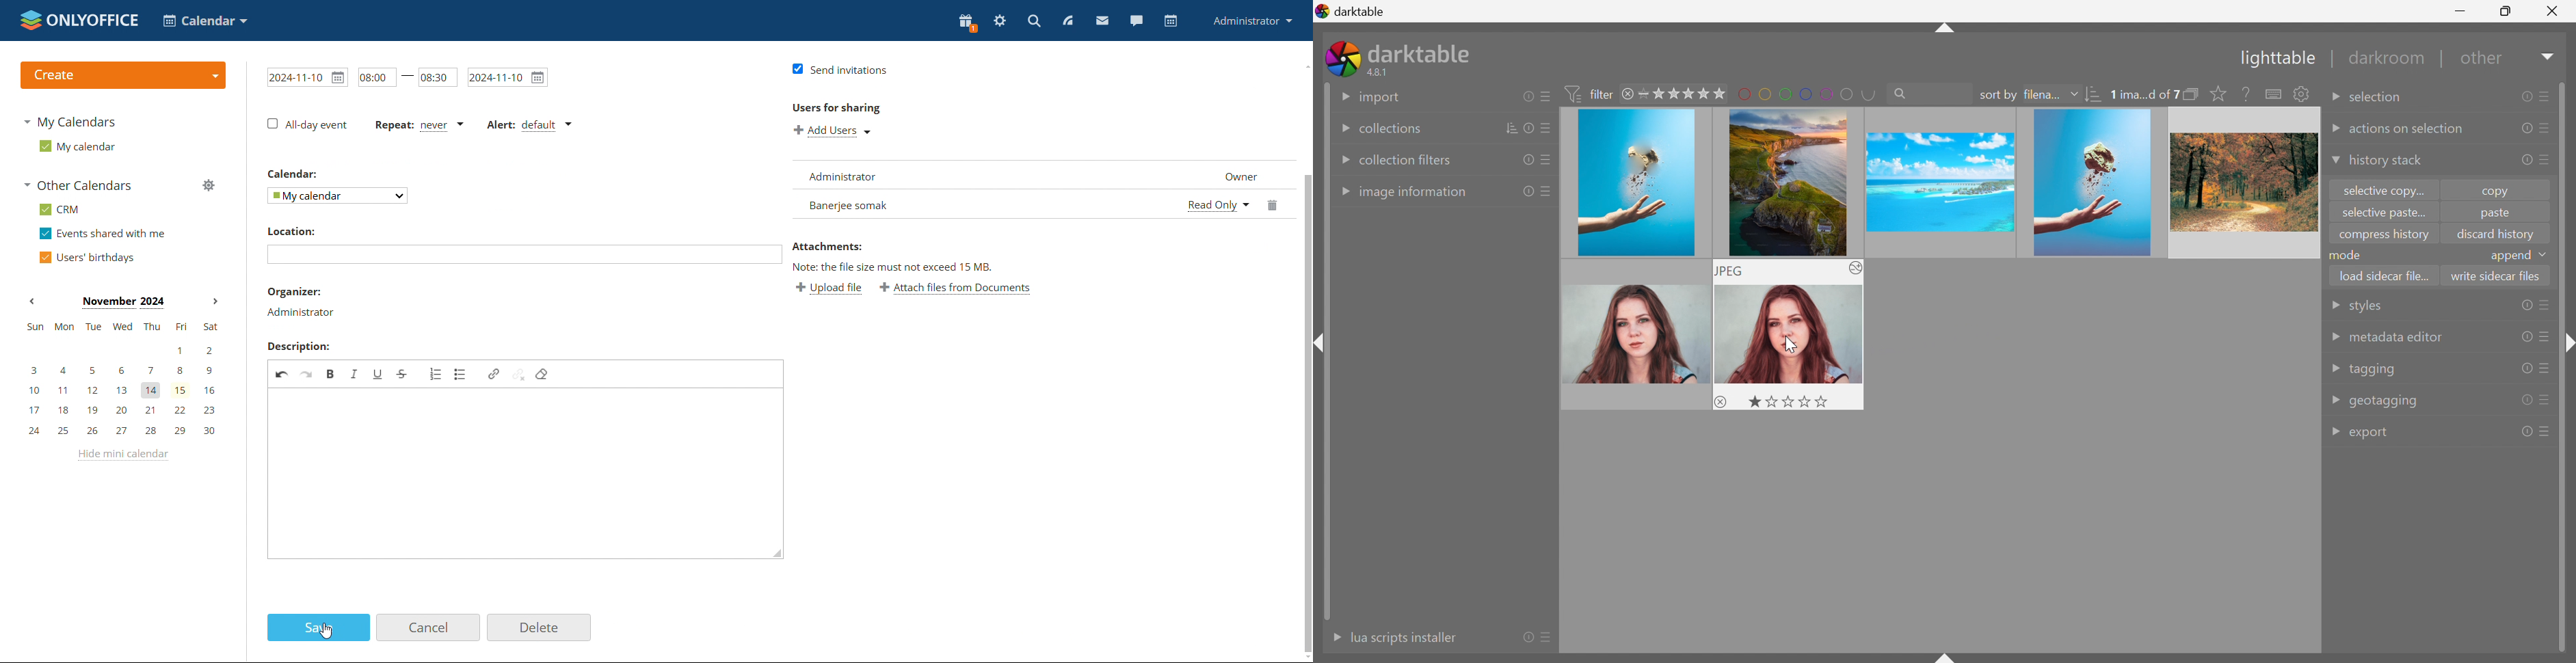 The width and height of the screenshot is (2576, 672). I want to click on Drop Down, so click(2336, 368).